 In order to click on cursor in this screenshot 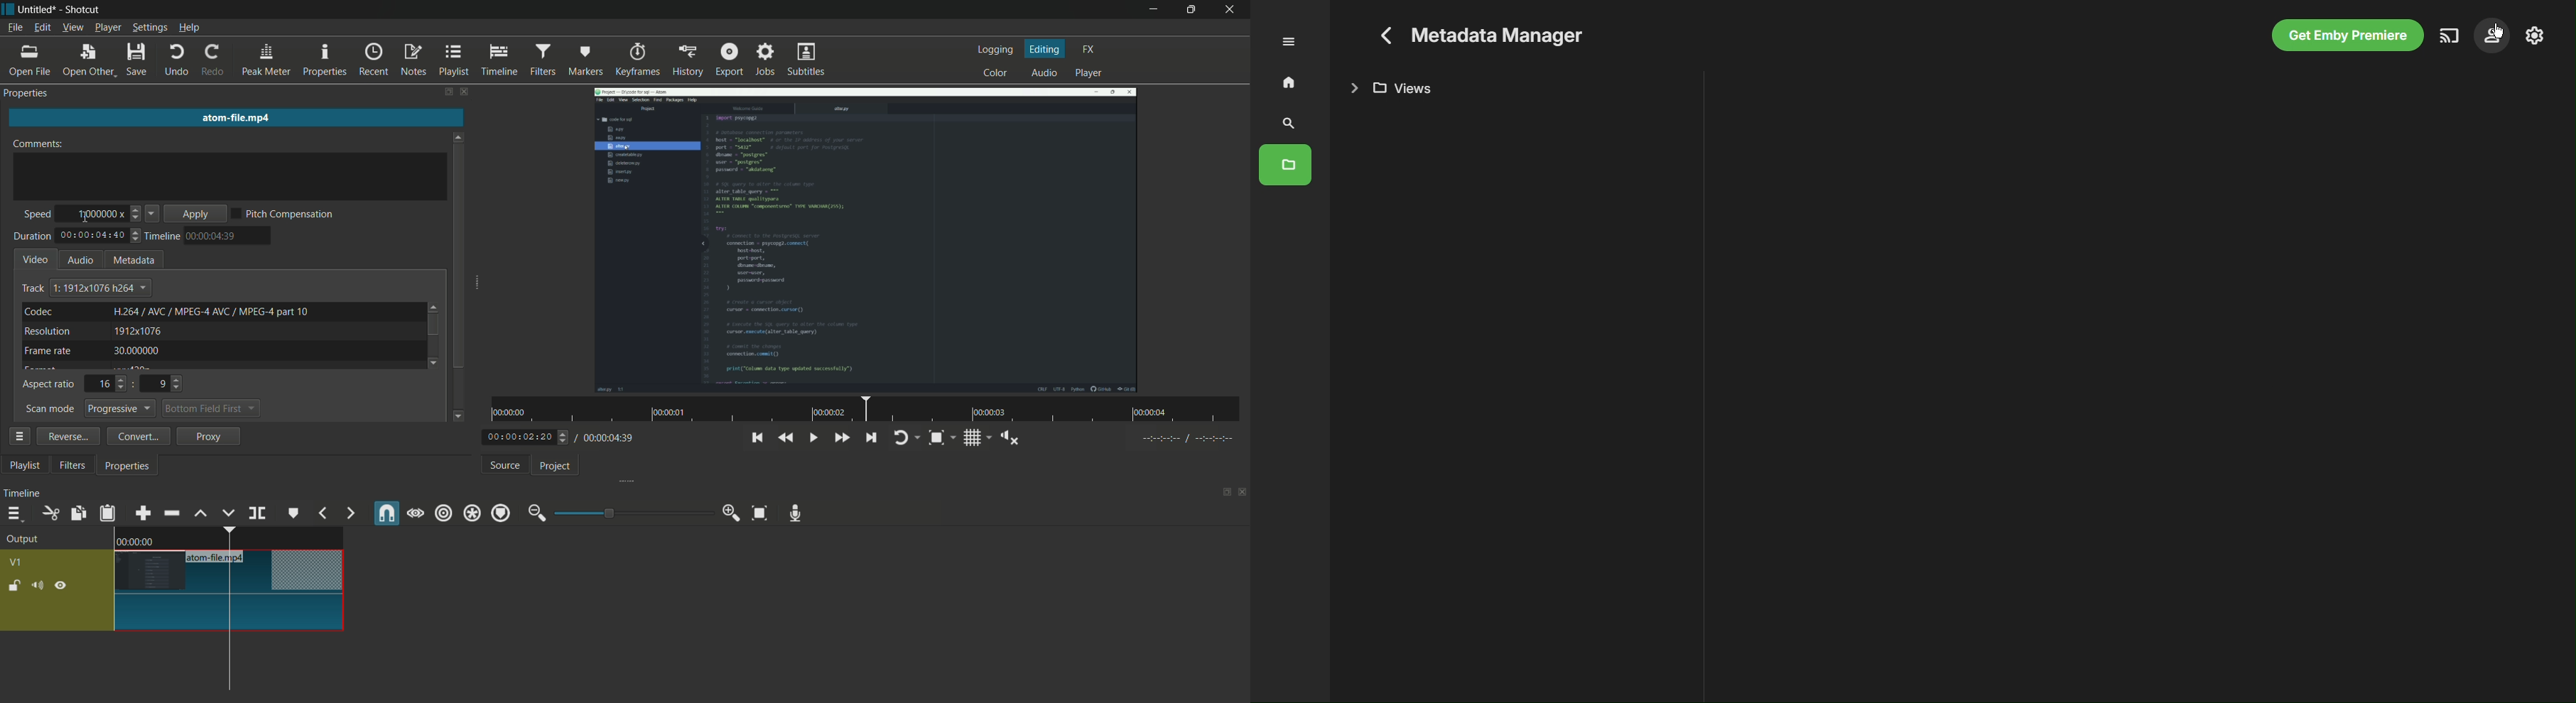, I will do `click(85, 219)`.